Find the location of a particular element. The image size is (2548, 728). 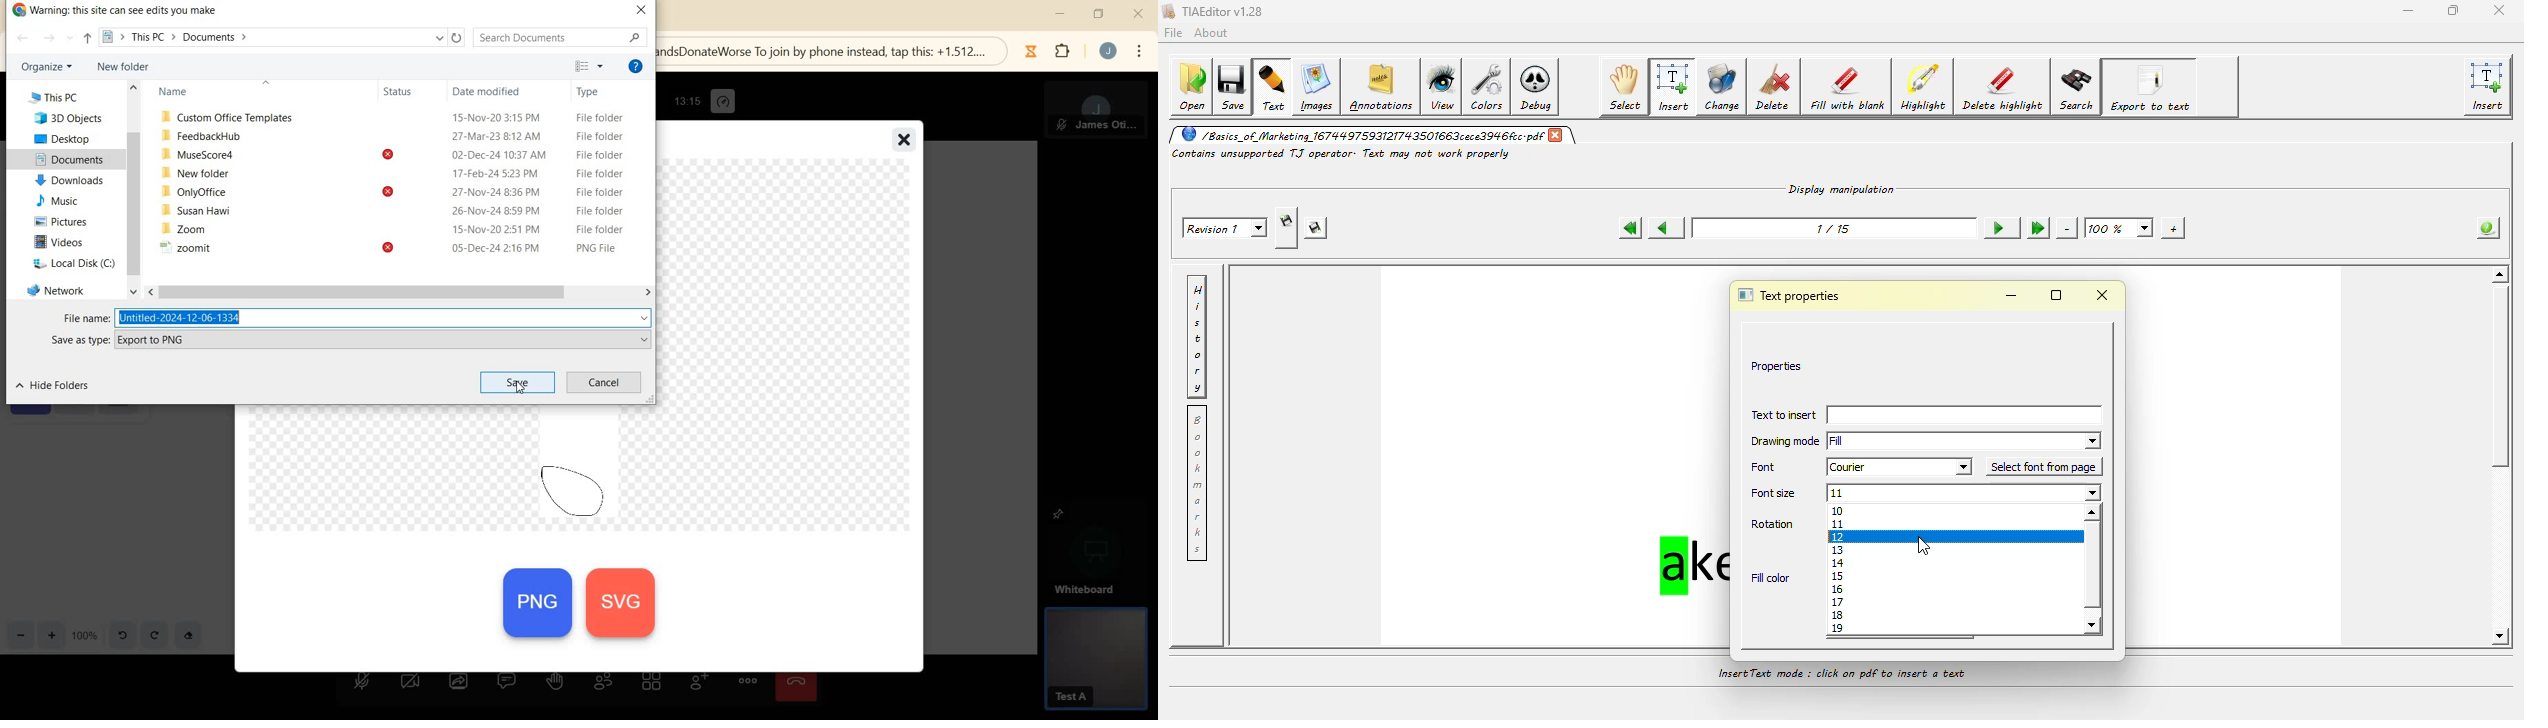

OnlyOffice 9 27-Nov-24 8:36 PM File folder is located at coordinates (217, 190).